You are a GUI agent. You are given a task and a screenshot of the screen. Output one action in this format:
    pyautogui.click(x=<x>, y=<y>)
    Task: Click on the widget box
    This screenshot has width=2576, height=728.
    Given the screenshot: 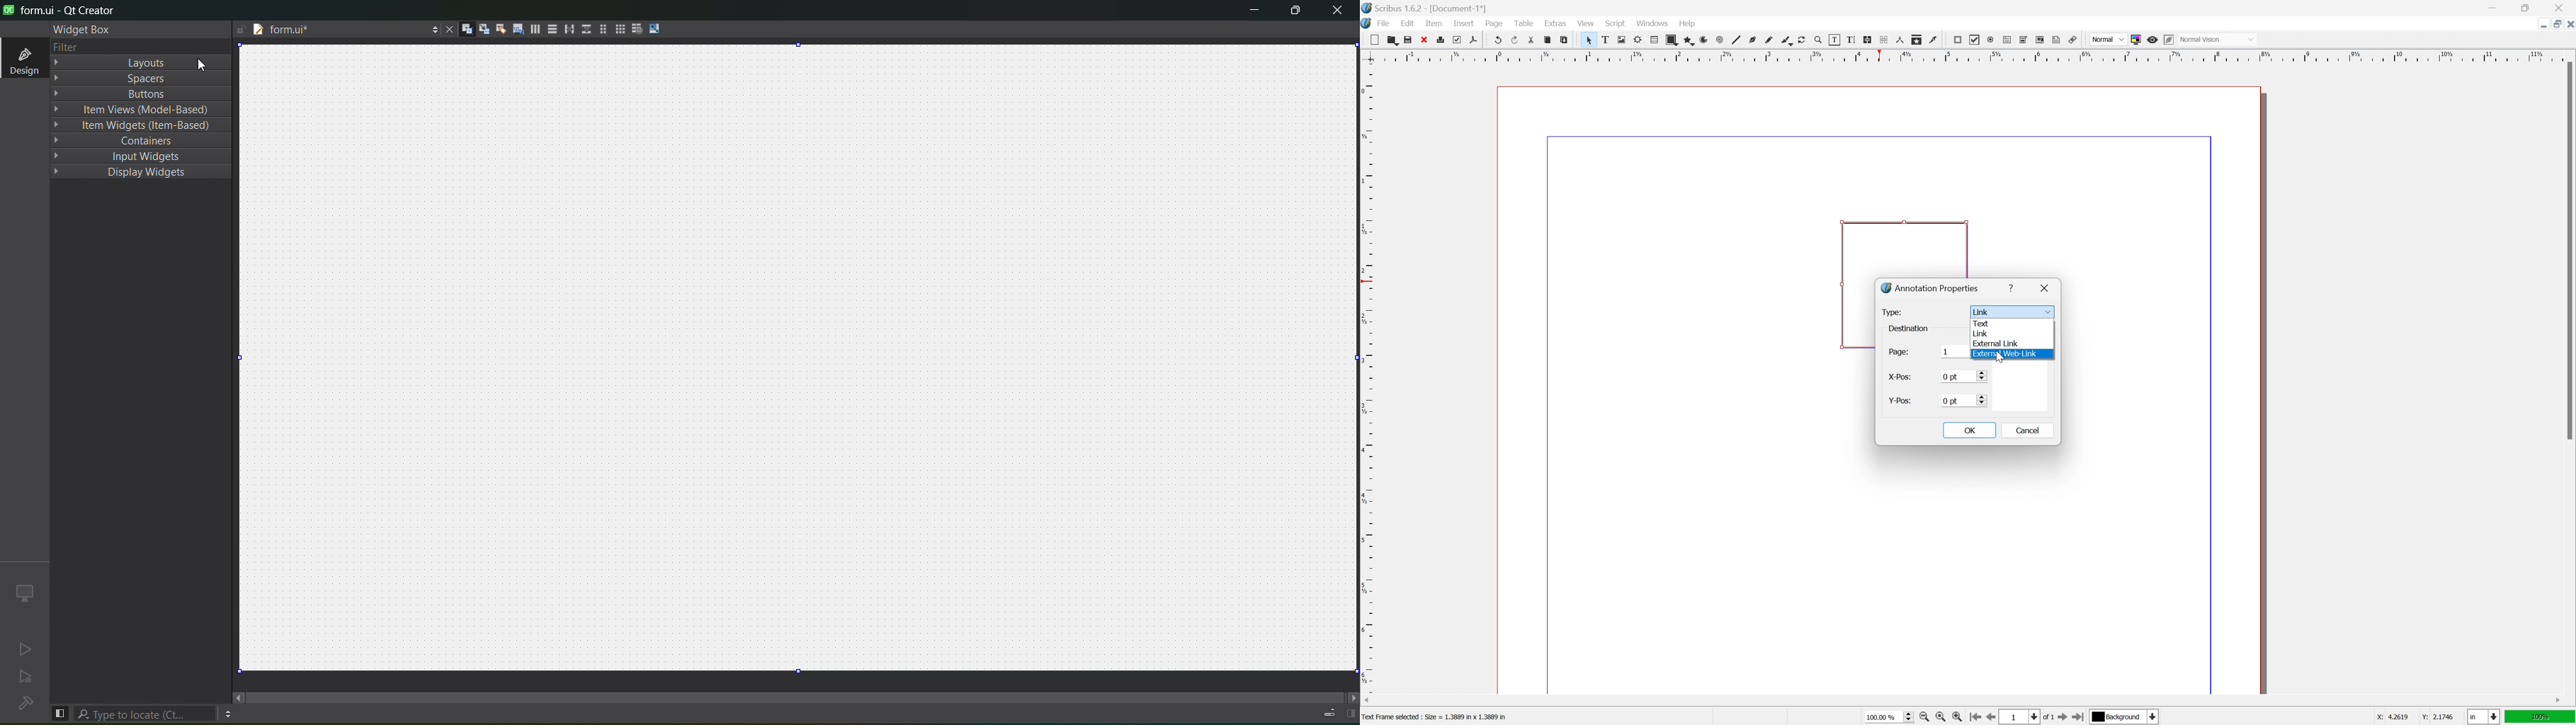 What is the action you would take?
    pyautogui.click(x=79, y=29)
    